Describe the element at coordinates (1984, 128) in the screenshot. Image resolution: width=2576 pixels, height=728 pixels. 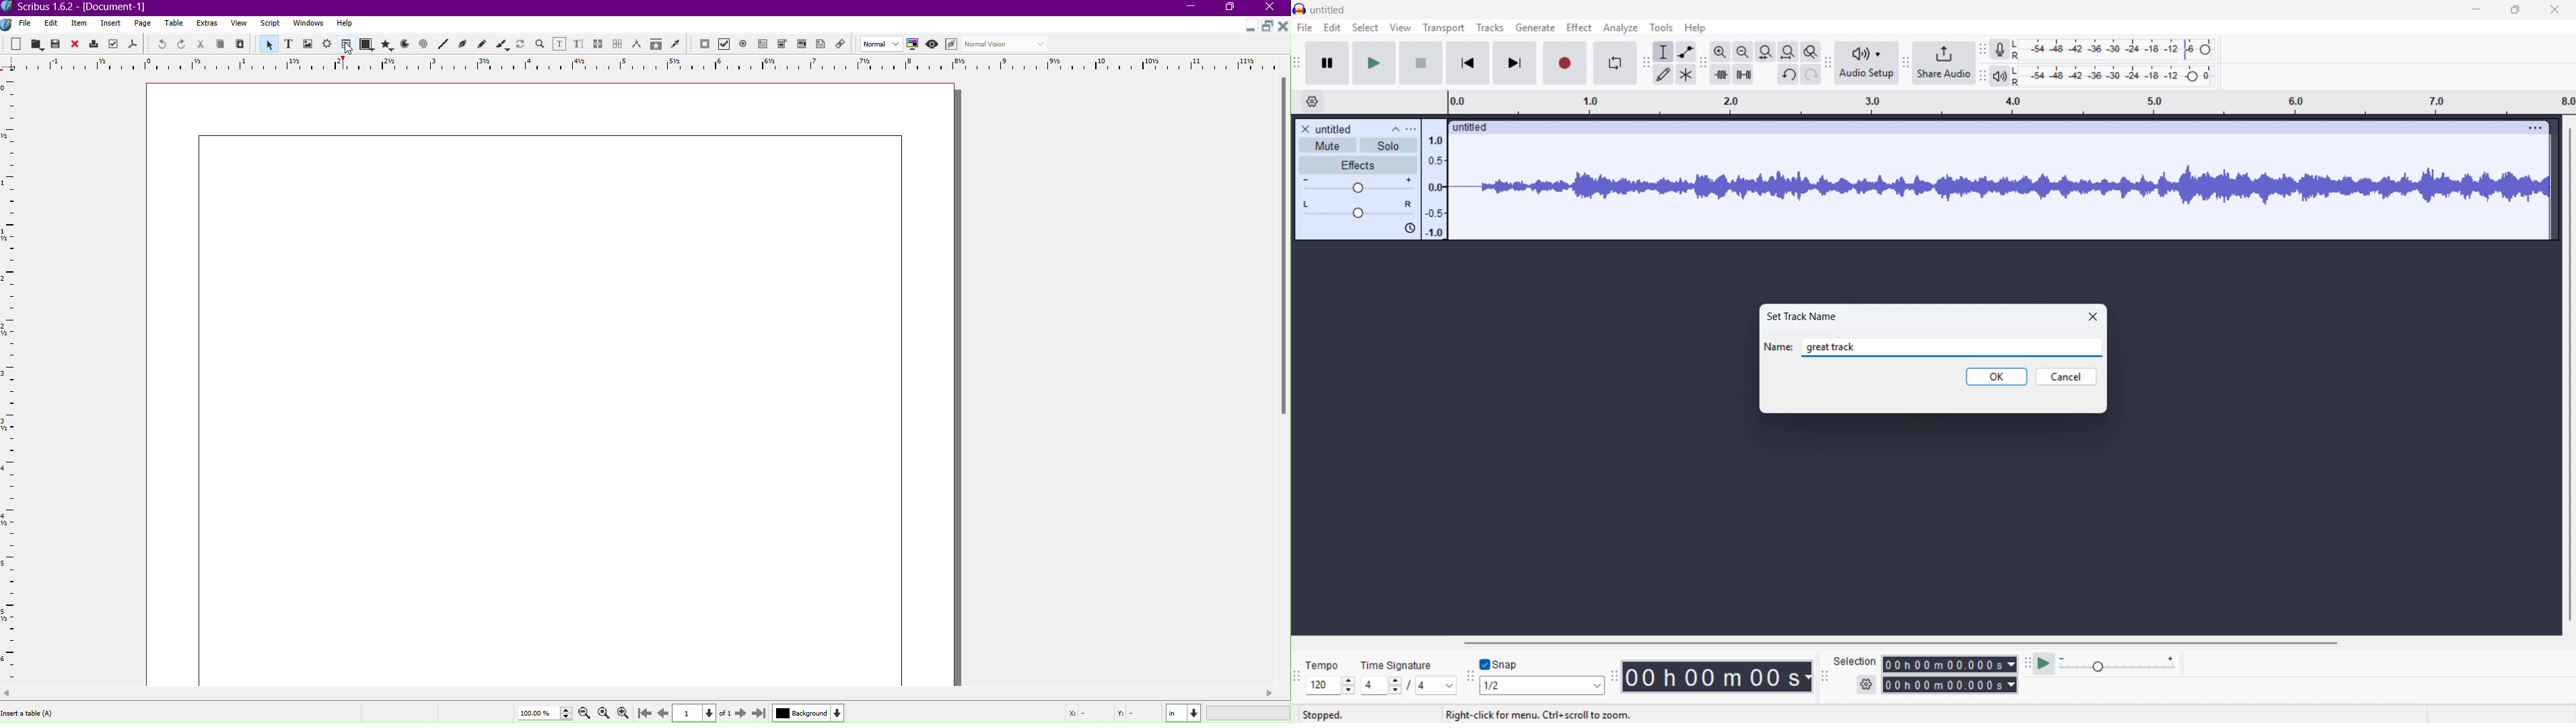
I see `Click to drag ` at that location.